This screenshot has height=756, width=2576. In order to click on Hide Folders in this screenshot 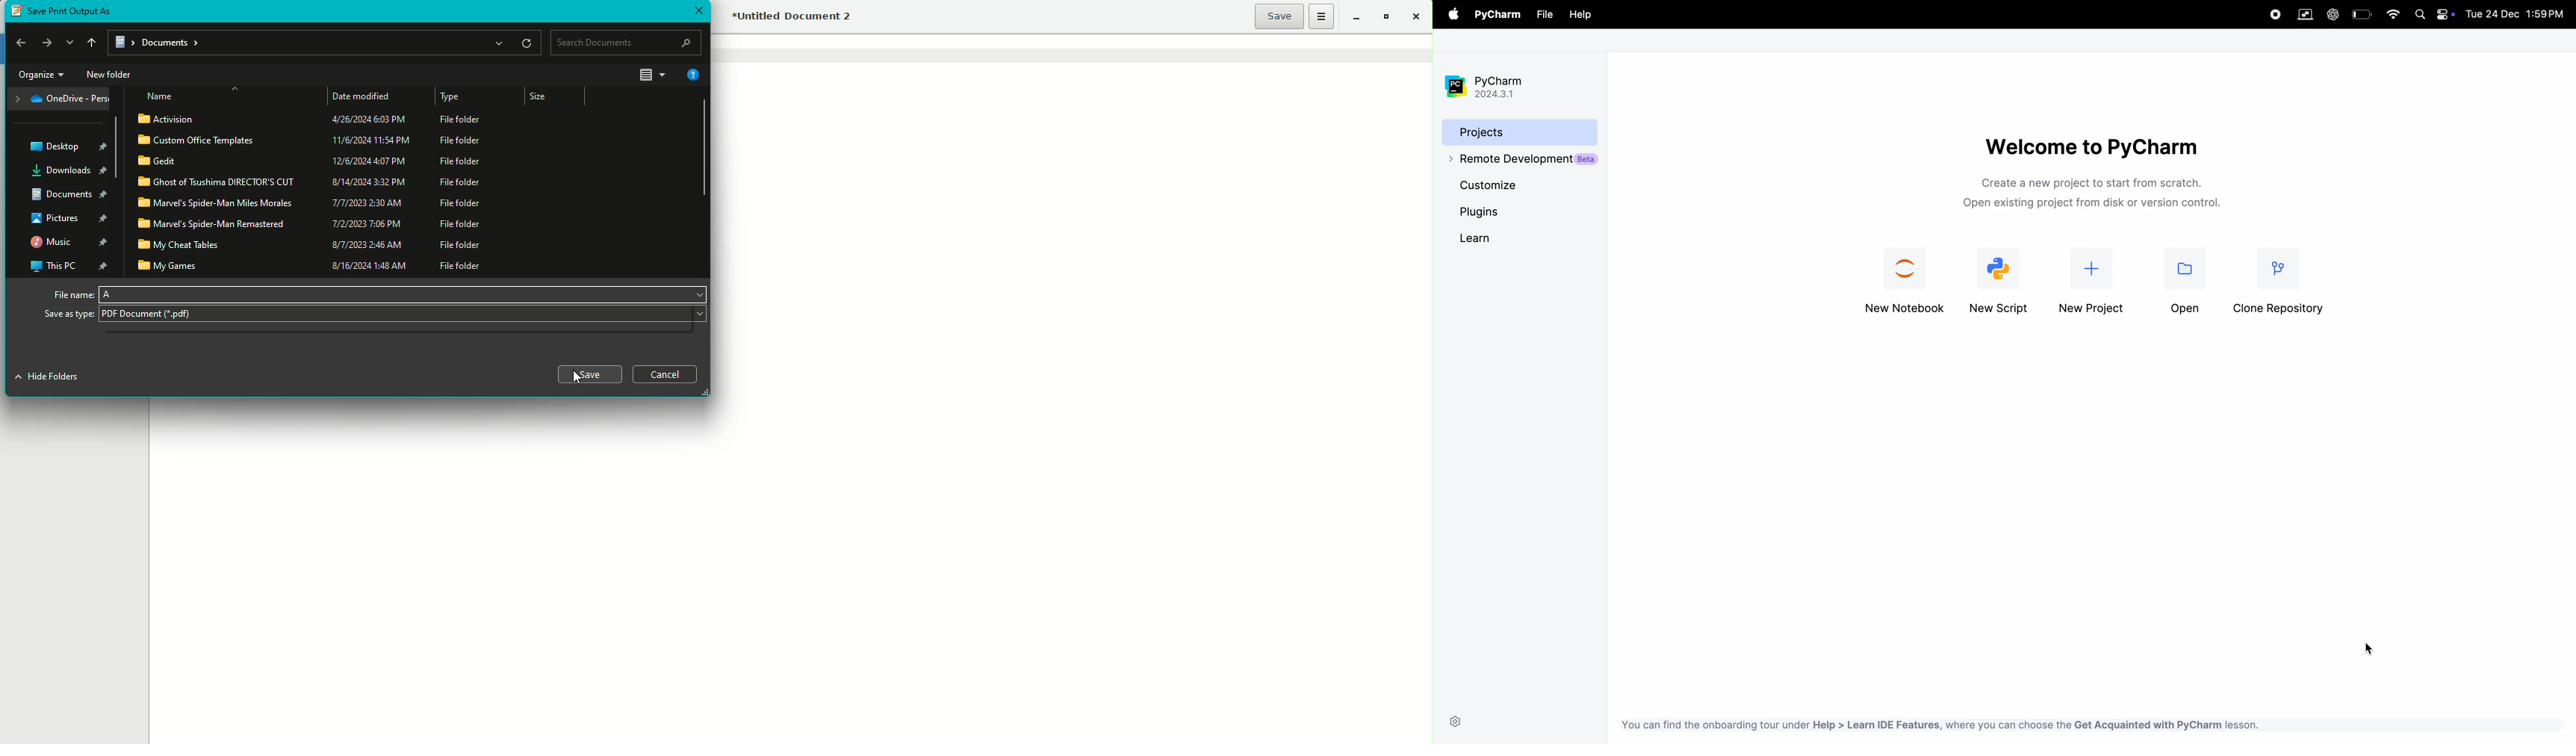, I will do `click(53, 378)`.